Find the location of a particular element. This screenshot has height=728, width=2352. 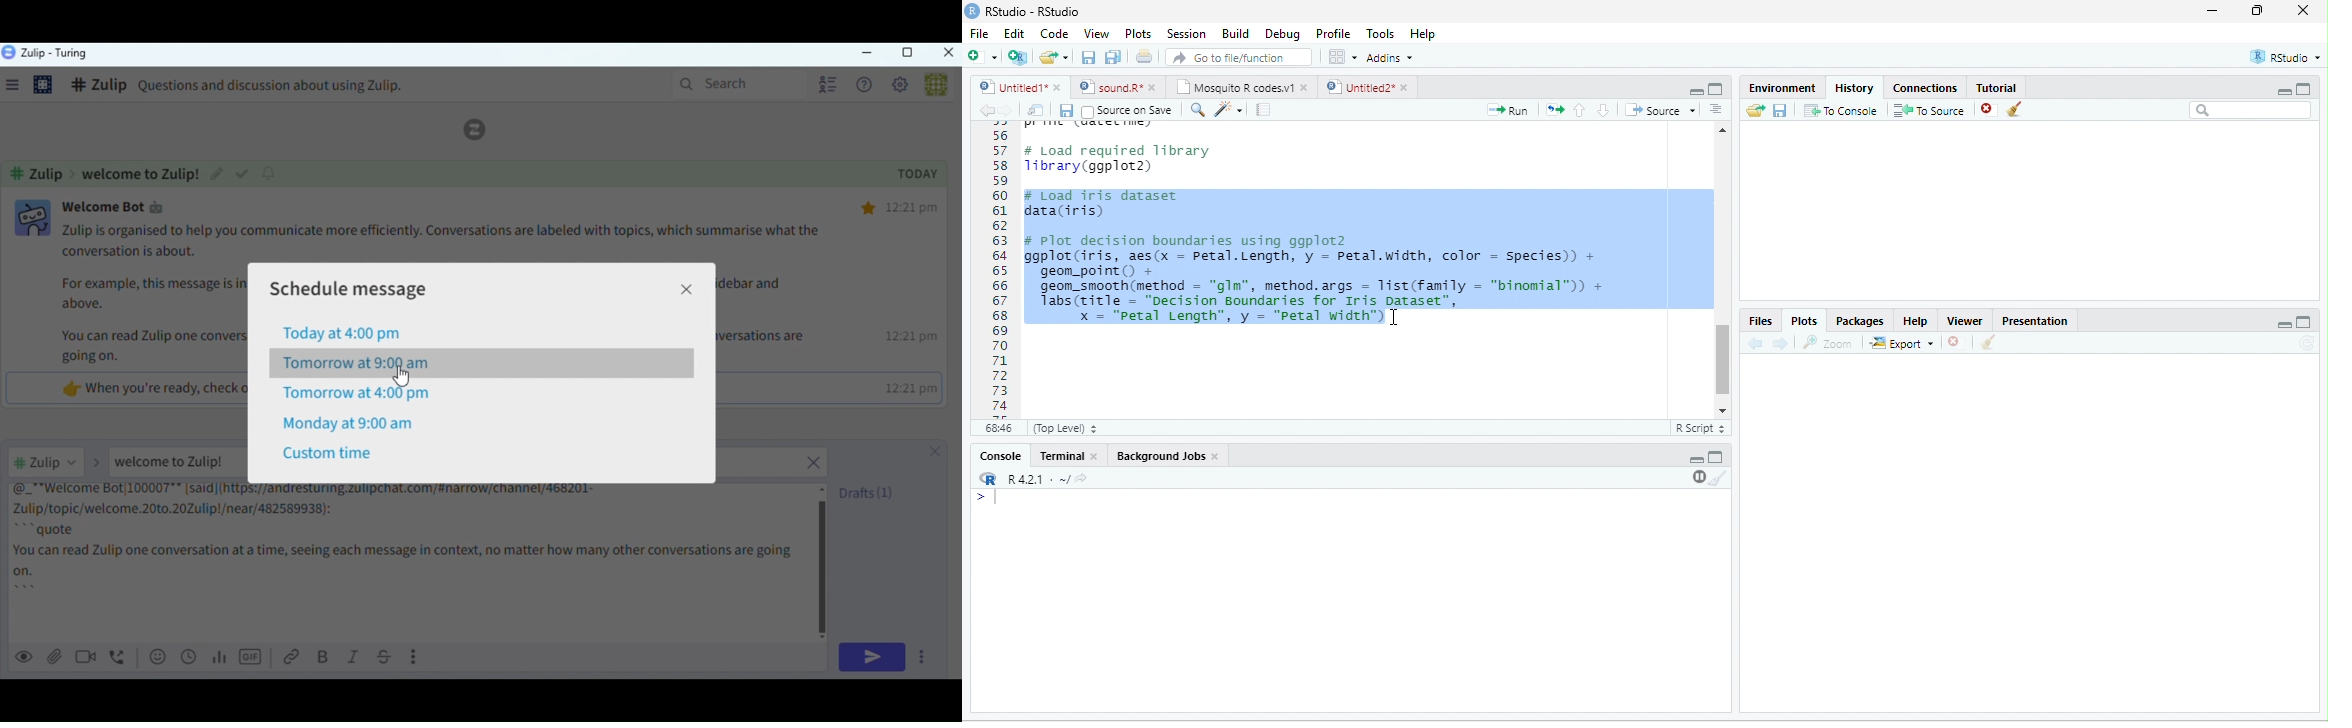

Console is located at coordinates (1000, 455).